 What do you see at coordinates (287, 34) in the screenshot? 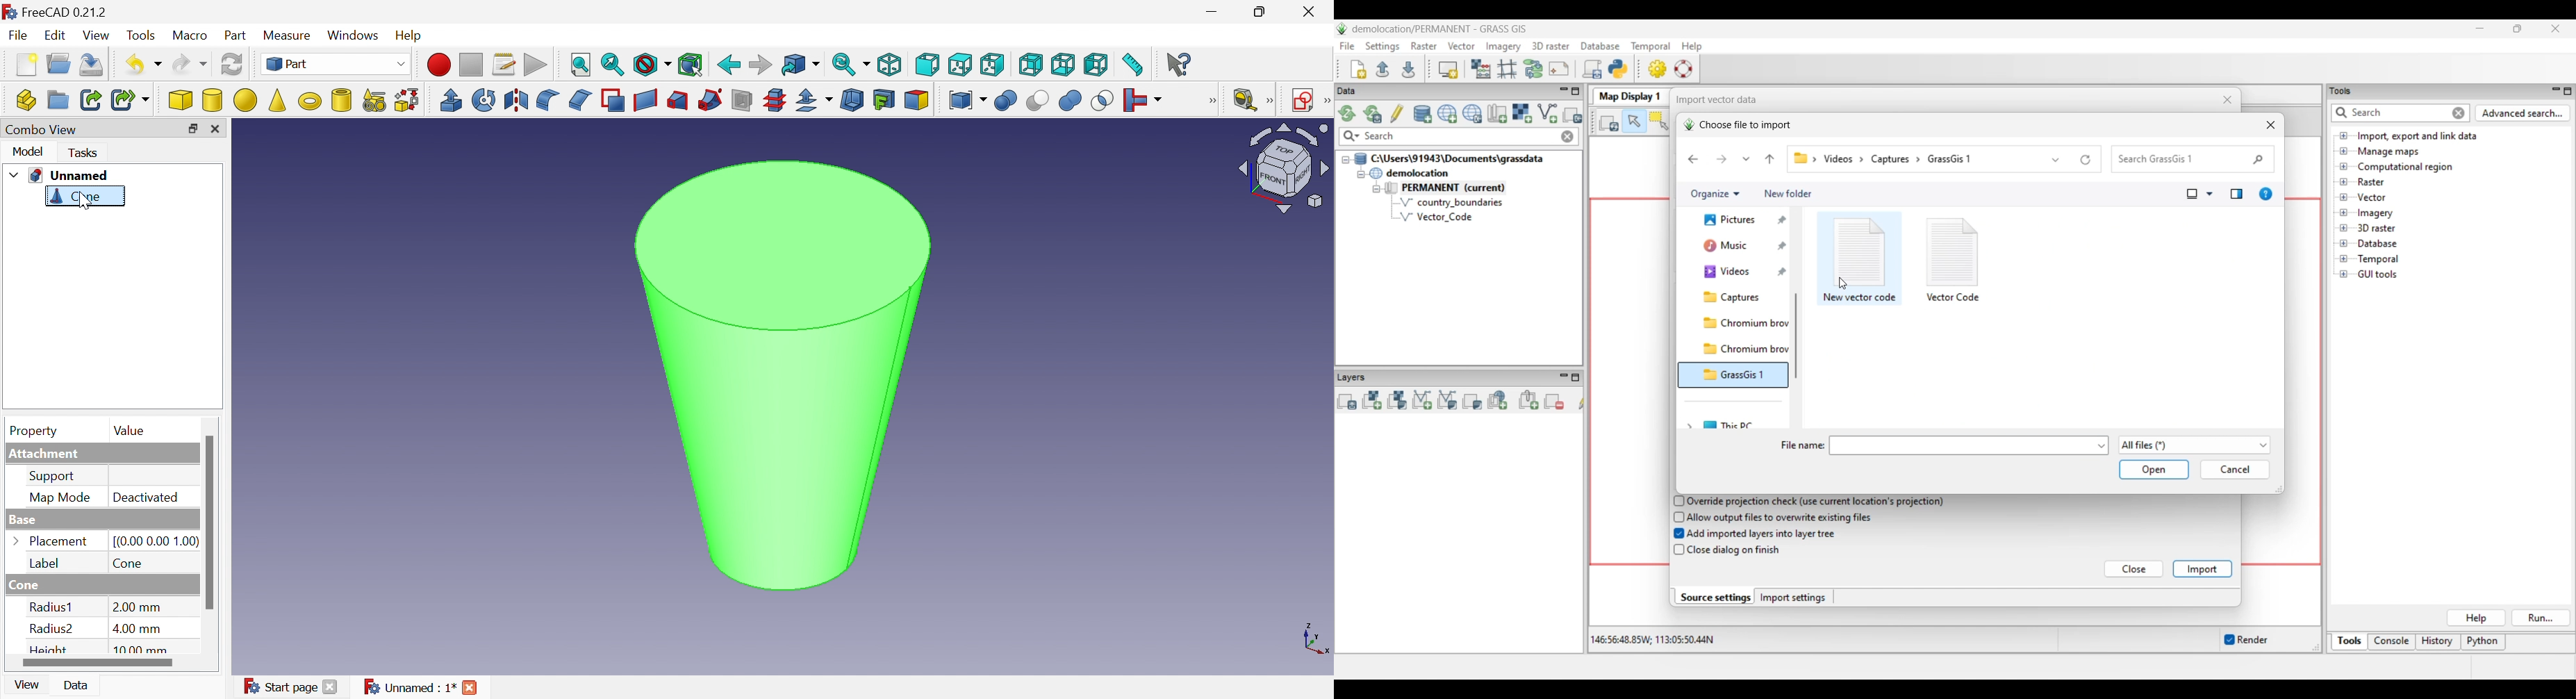
I see `Measure` at bounding box center [287, 34].